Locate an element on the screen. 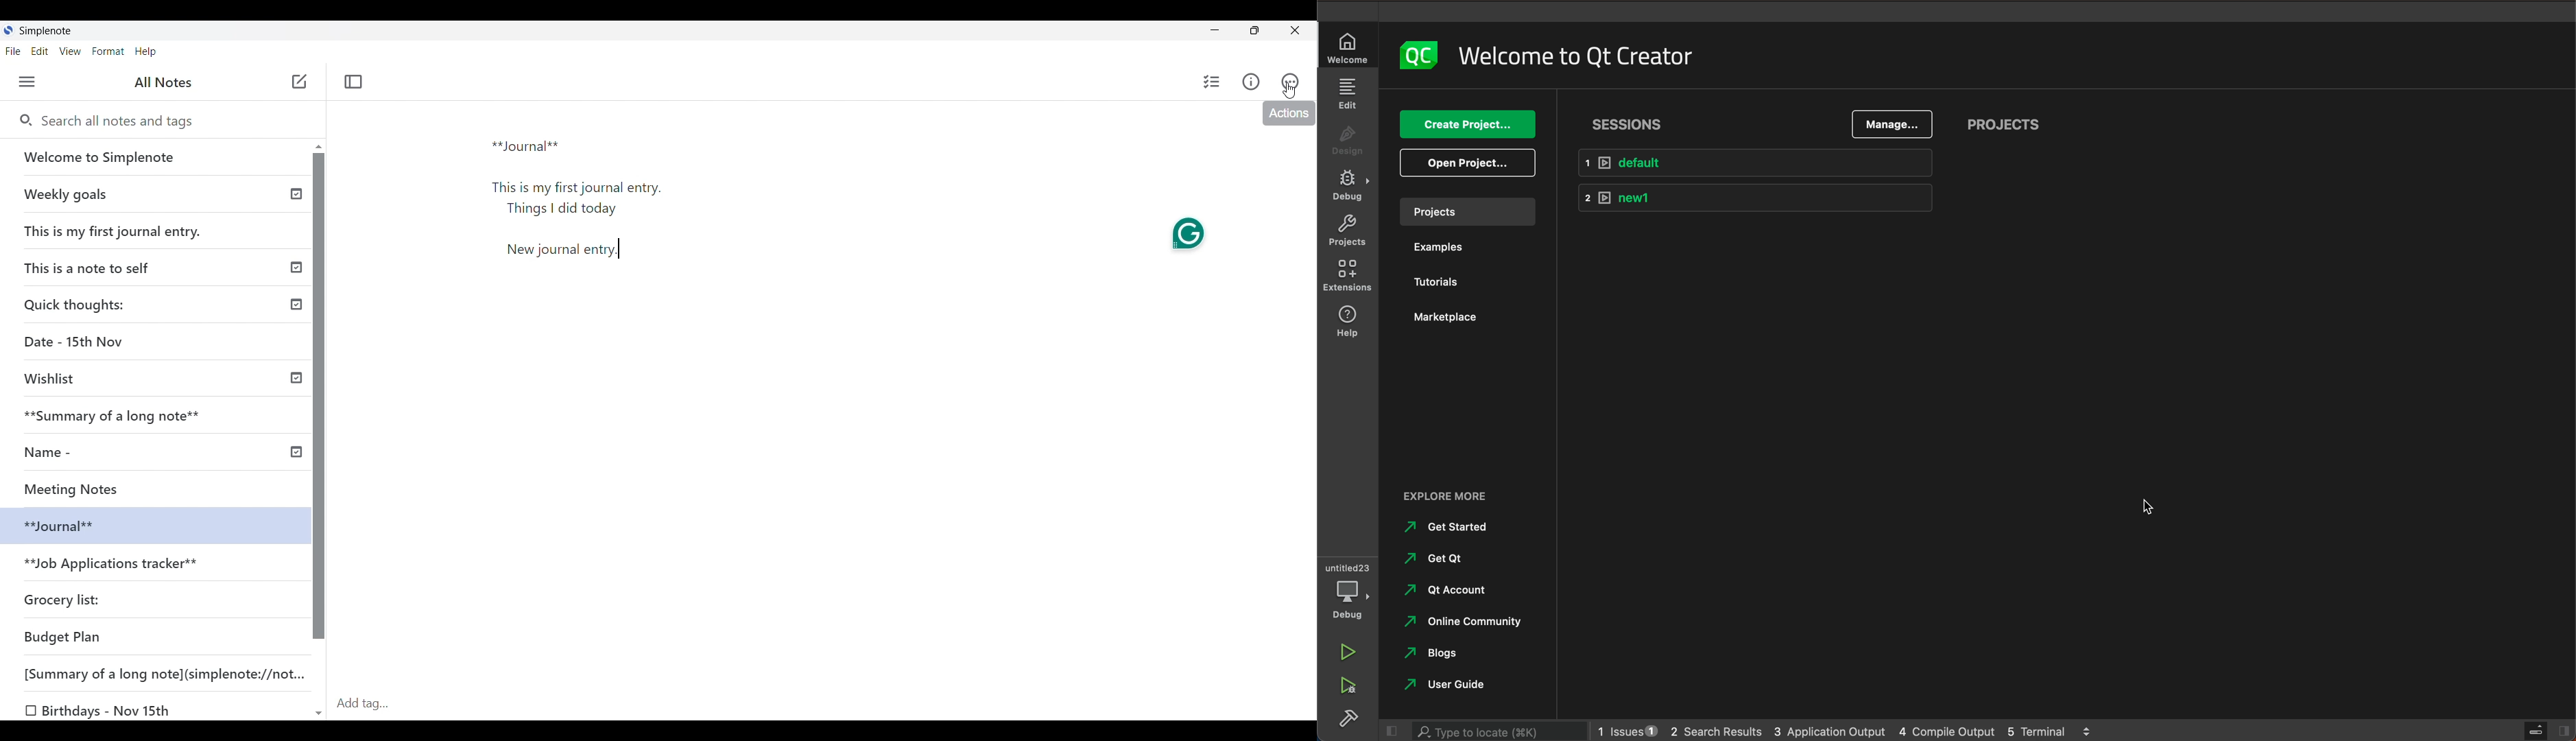 The width and height of the screenshot is (2576, 756). terminal is located at coordinates (2050, 729).